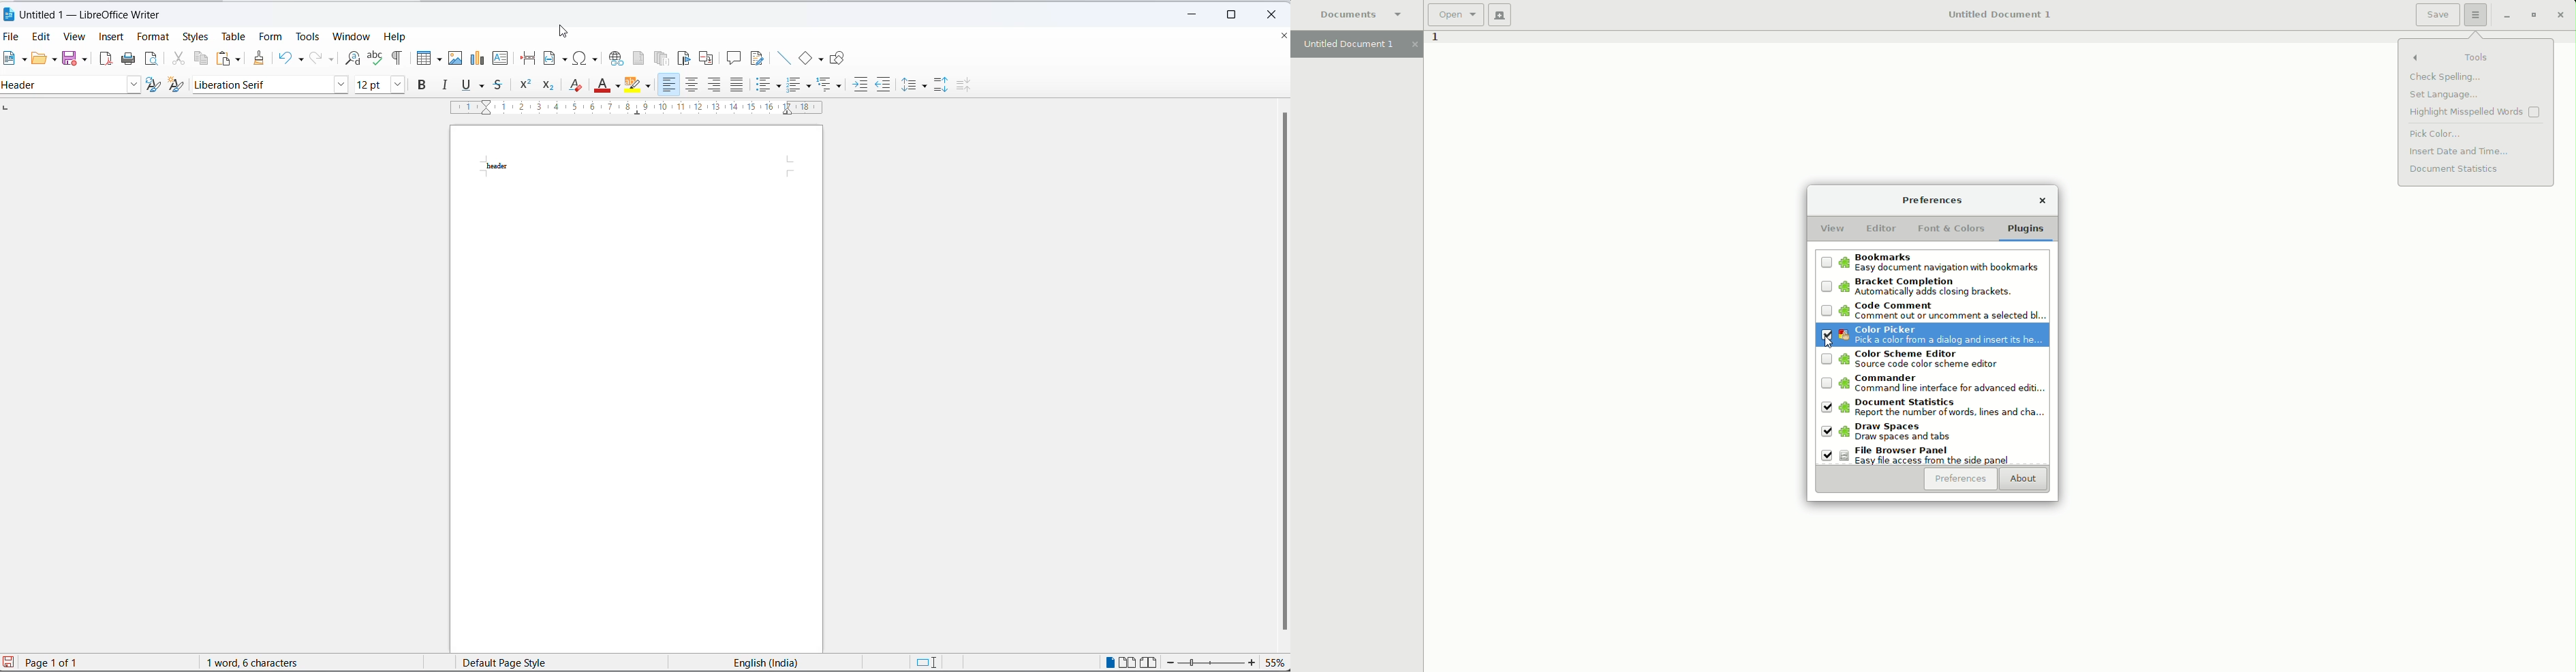 This screenshot has height=672, width=2576. Describe the element at coordinates (1110, 662) in the screenshot. I see `single page view` at that location.